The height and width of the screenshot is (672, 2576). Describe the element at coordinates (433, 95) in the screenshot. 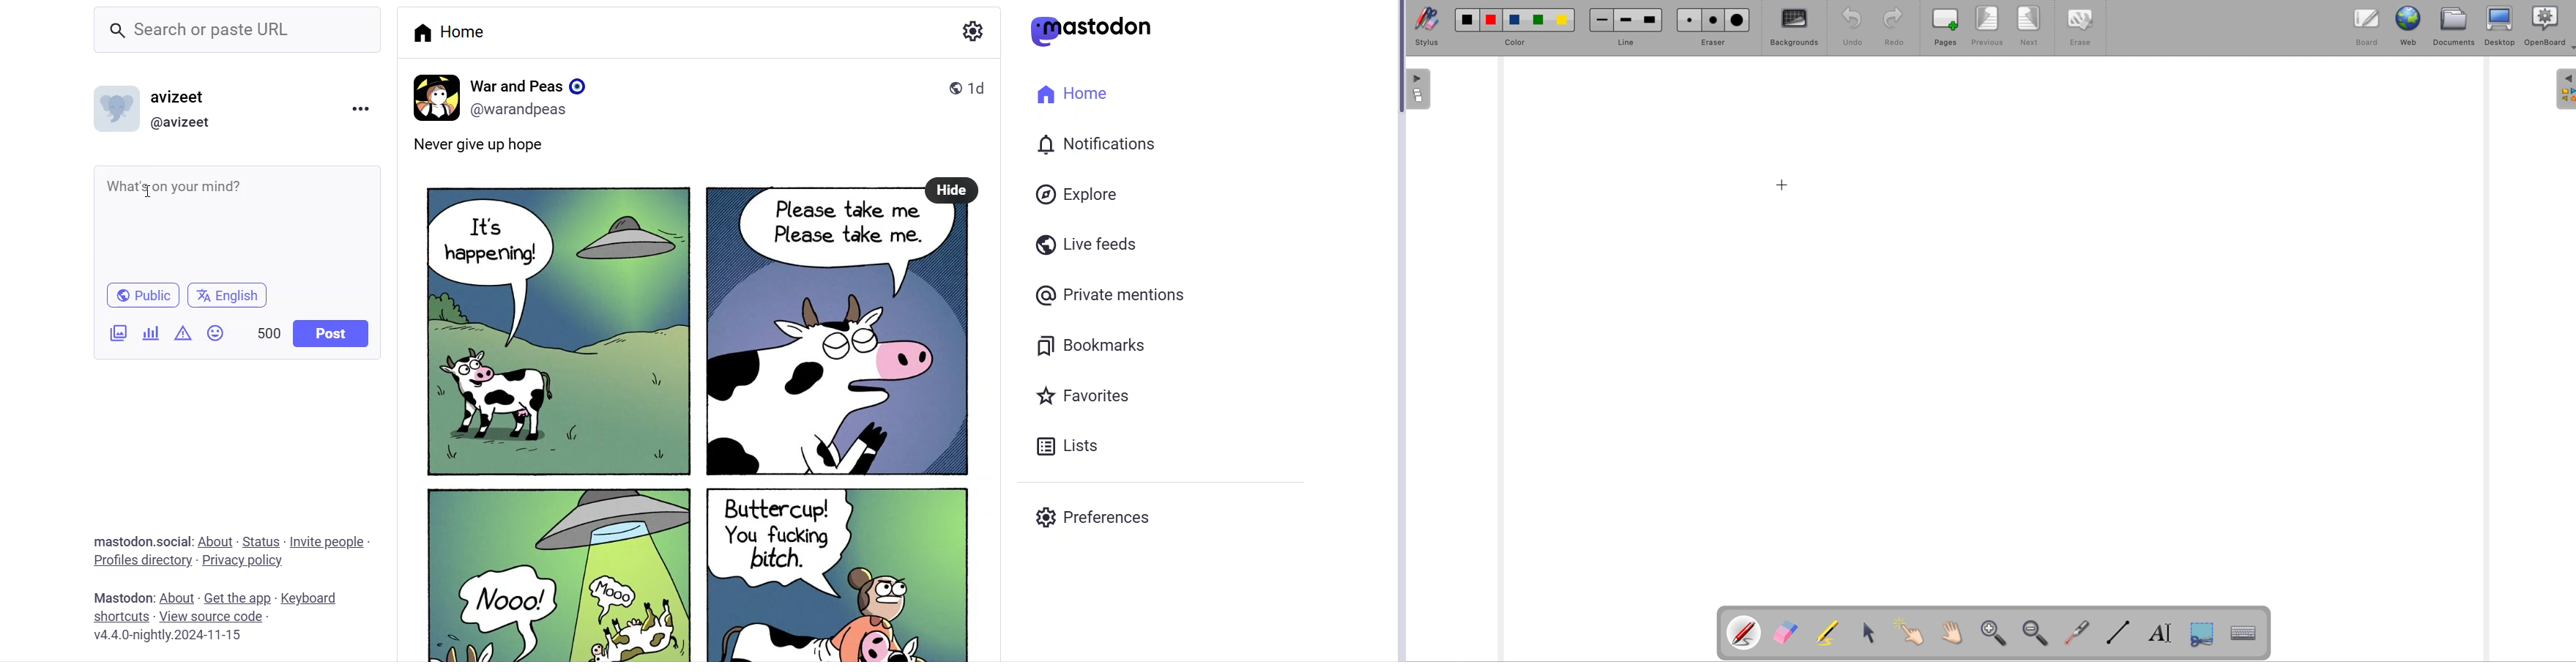

I see `profile Picture` at that location.